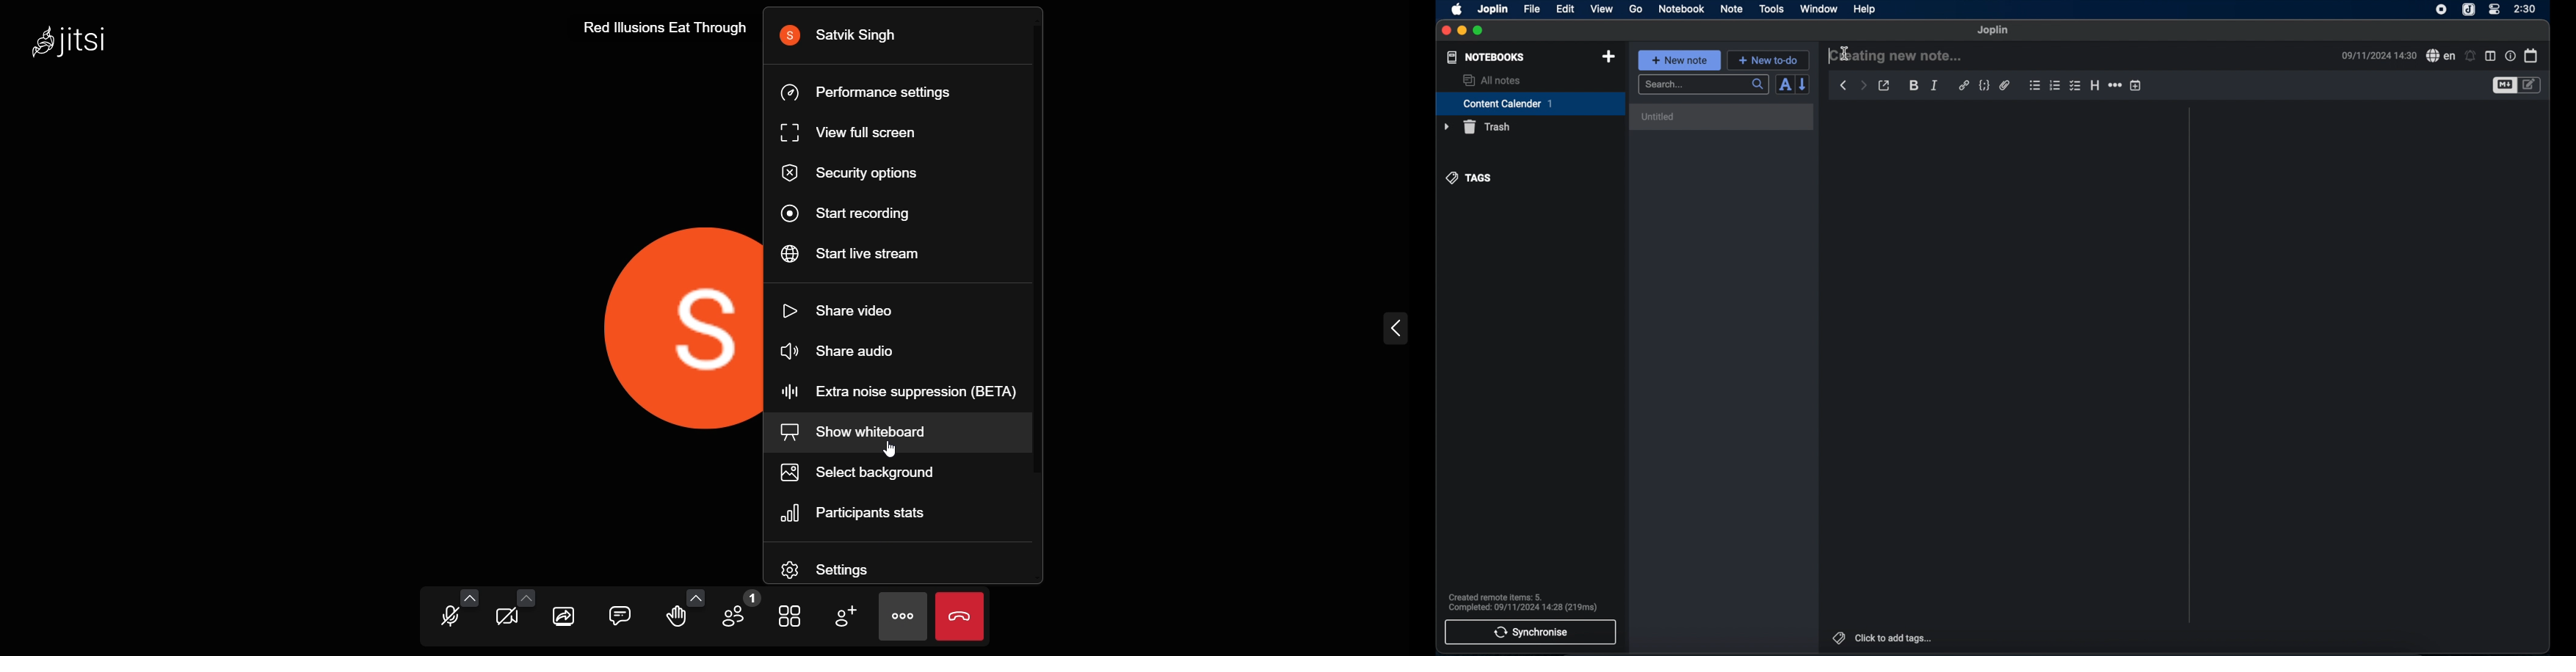 Image resolution: width=2576 pixels, height=672 pixels. Describe the element at coordinates (508, 619) in the screenshot. I see `camera` at that location.